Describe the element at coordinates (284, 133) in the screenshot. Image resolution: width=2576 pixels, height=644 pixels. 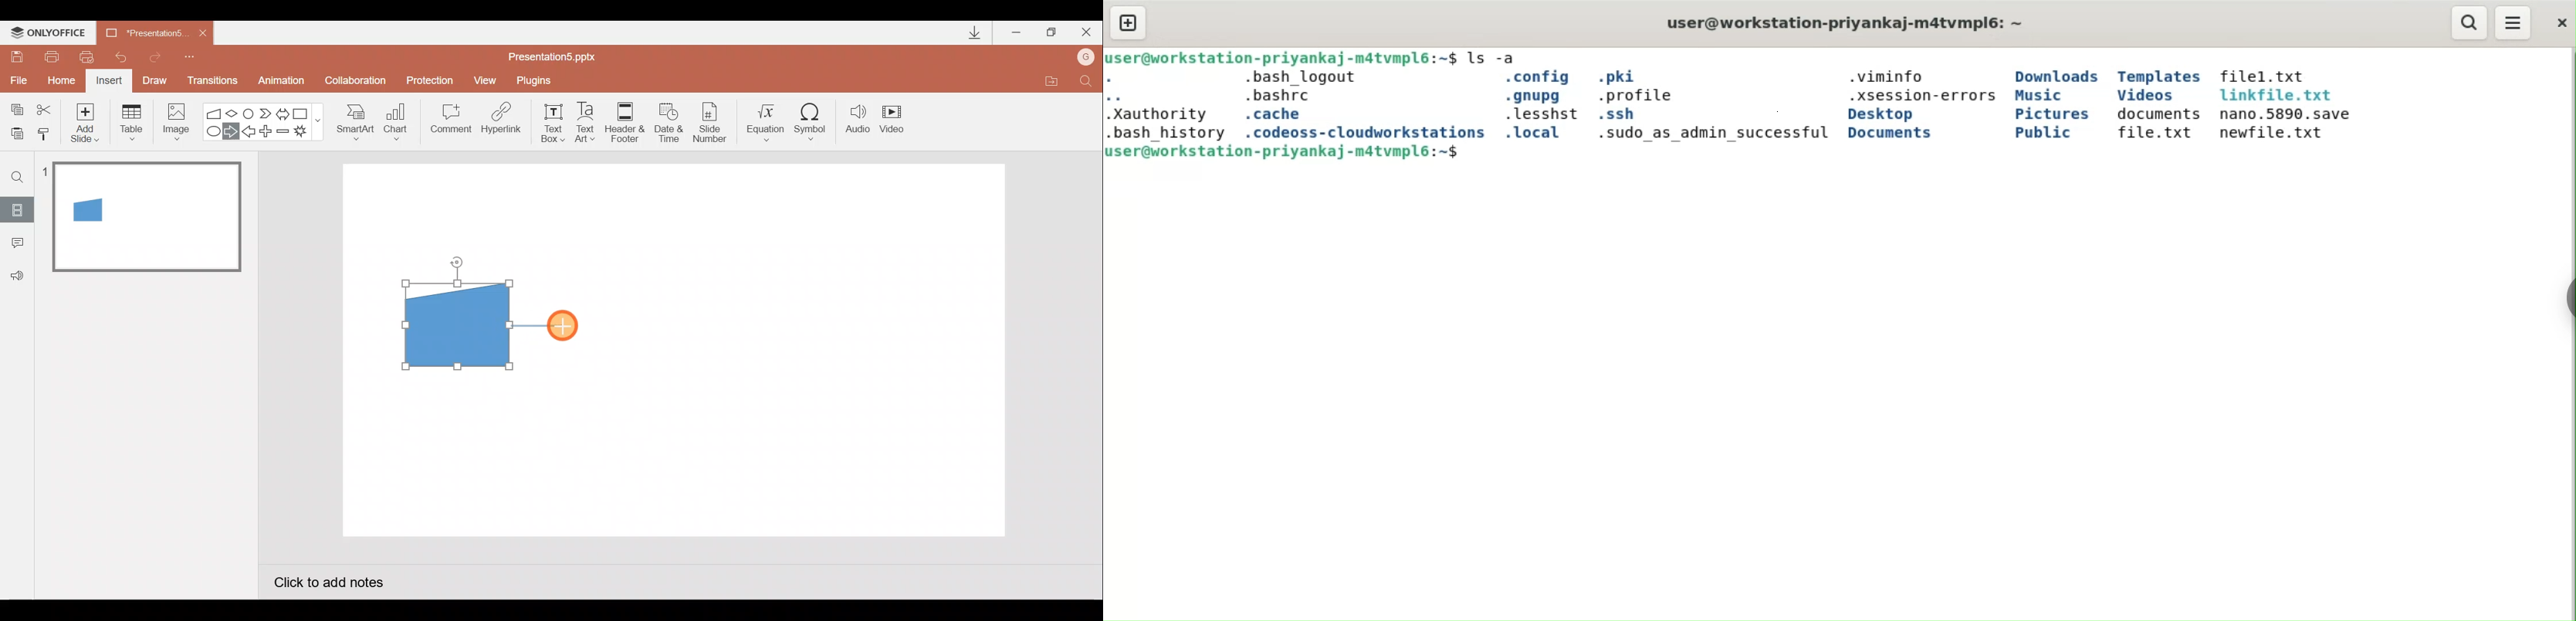
I see `Minus` at that location.